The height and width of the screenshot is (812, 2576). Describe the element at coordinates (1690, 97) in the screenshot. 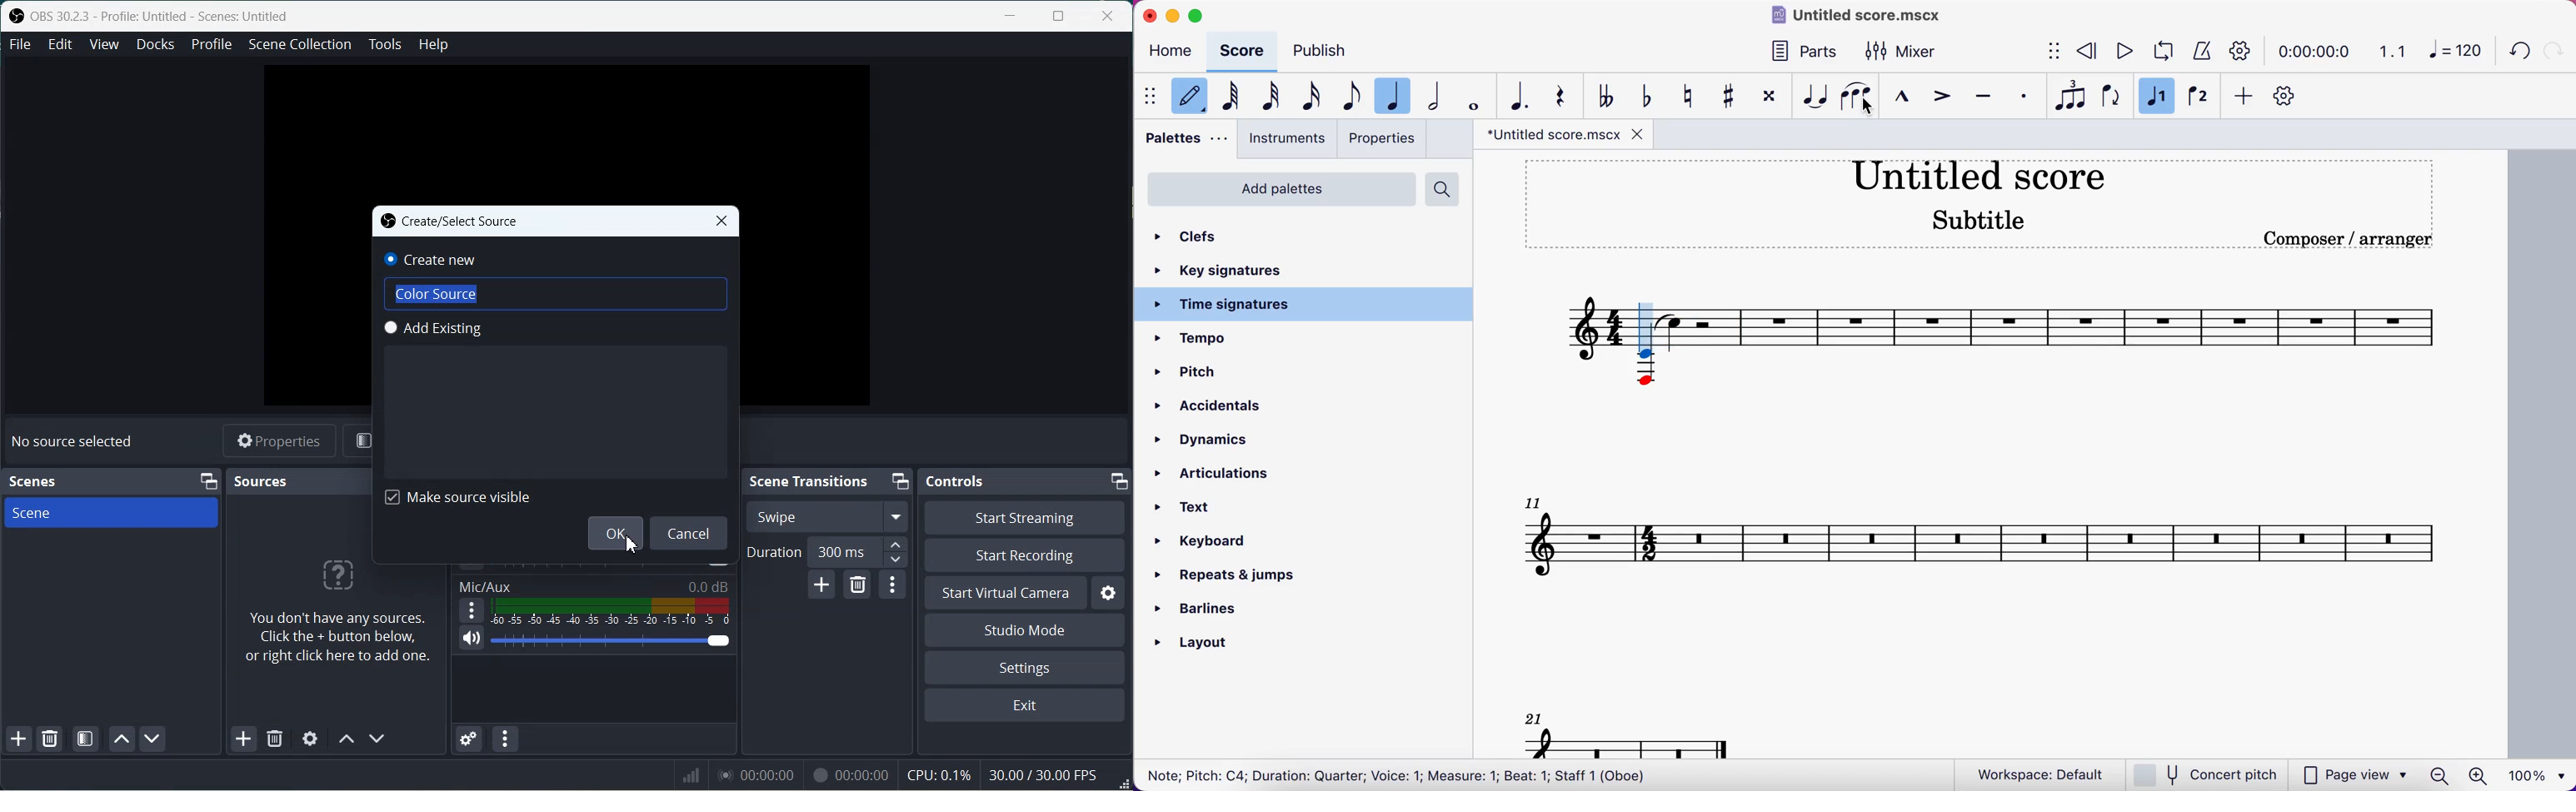

I see `toggle natural` at that location.